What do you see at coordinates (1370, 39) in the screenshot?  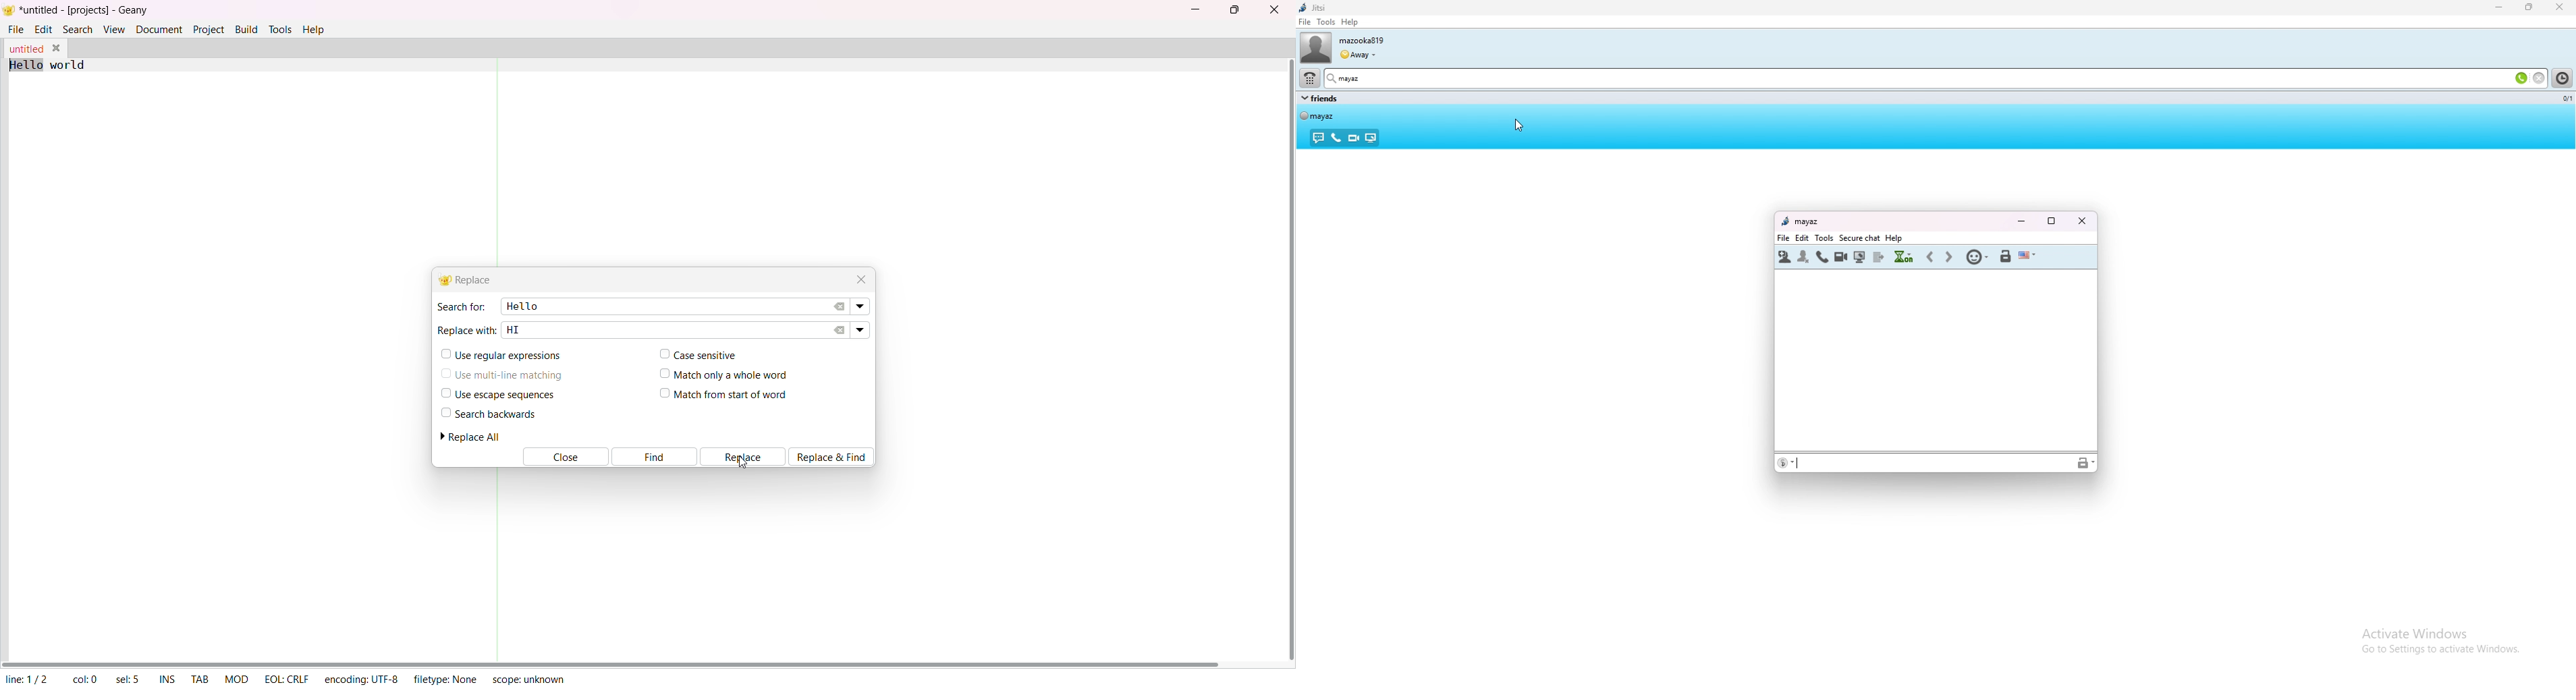 I see `mazooka819` at bounding box center [1370, 39].